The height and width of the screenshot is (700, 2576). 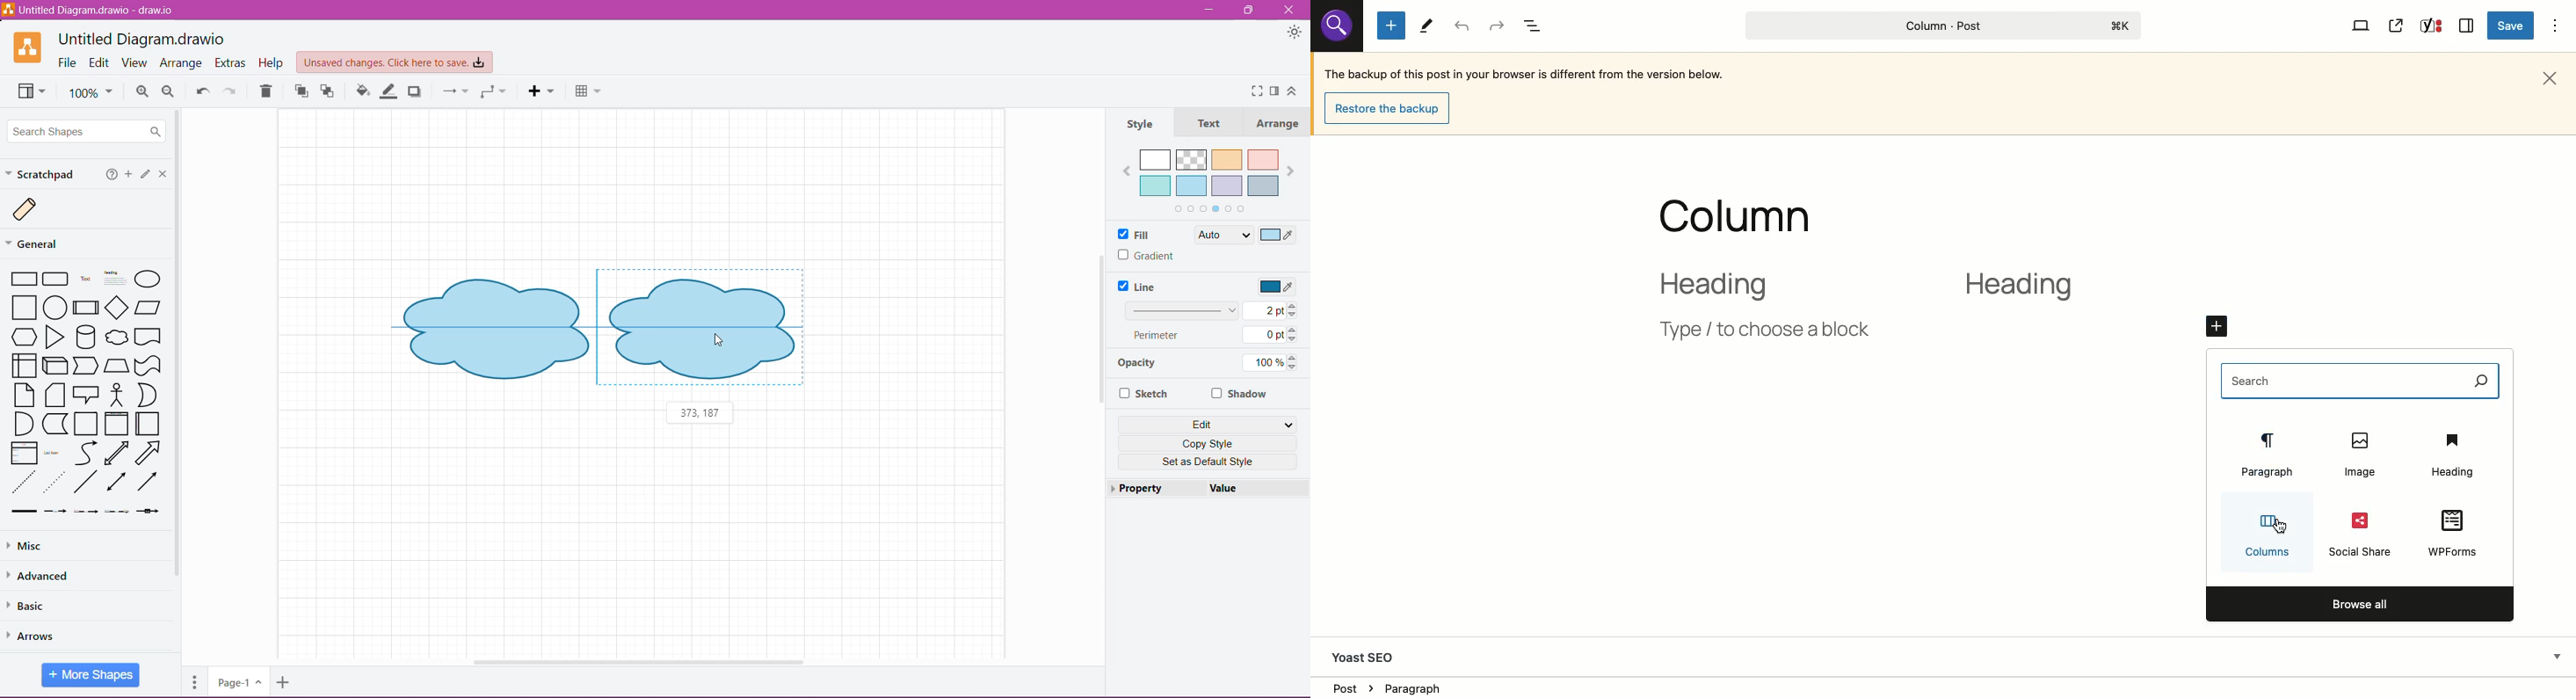 I want to click on Arrange, so click(x=1281, y=124).